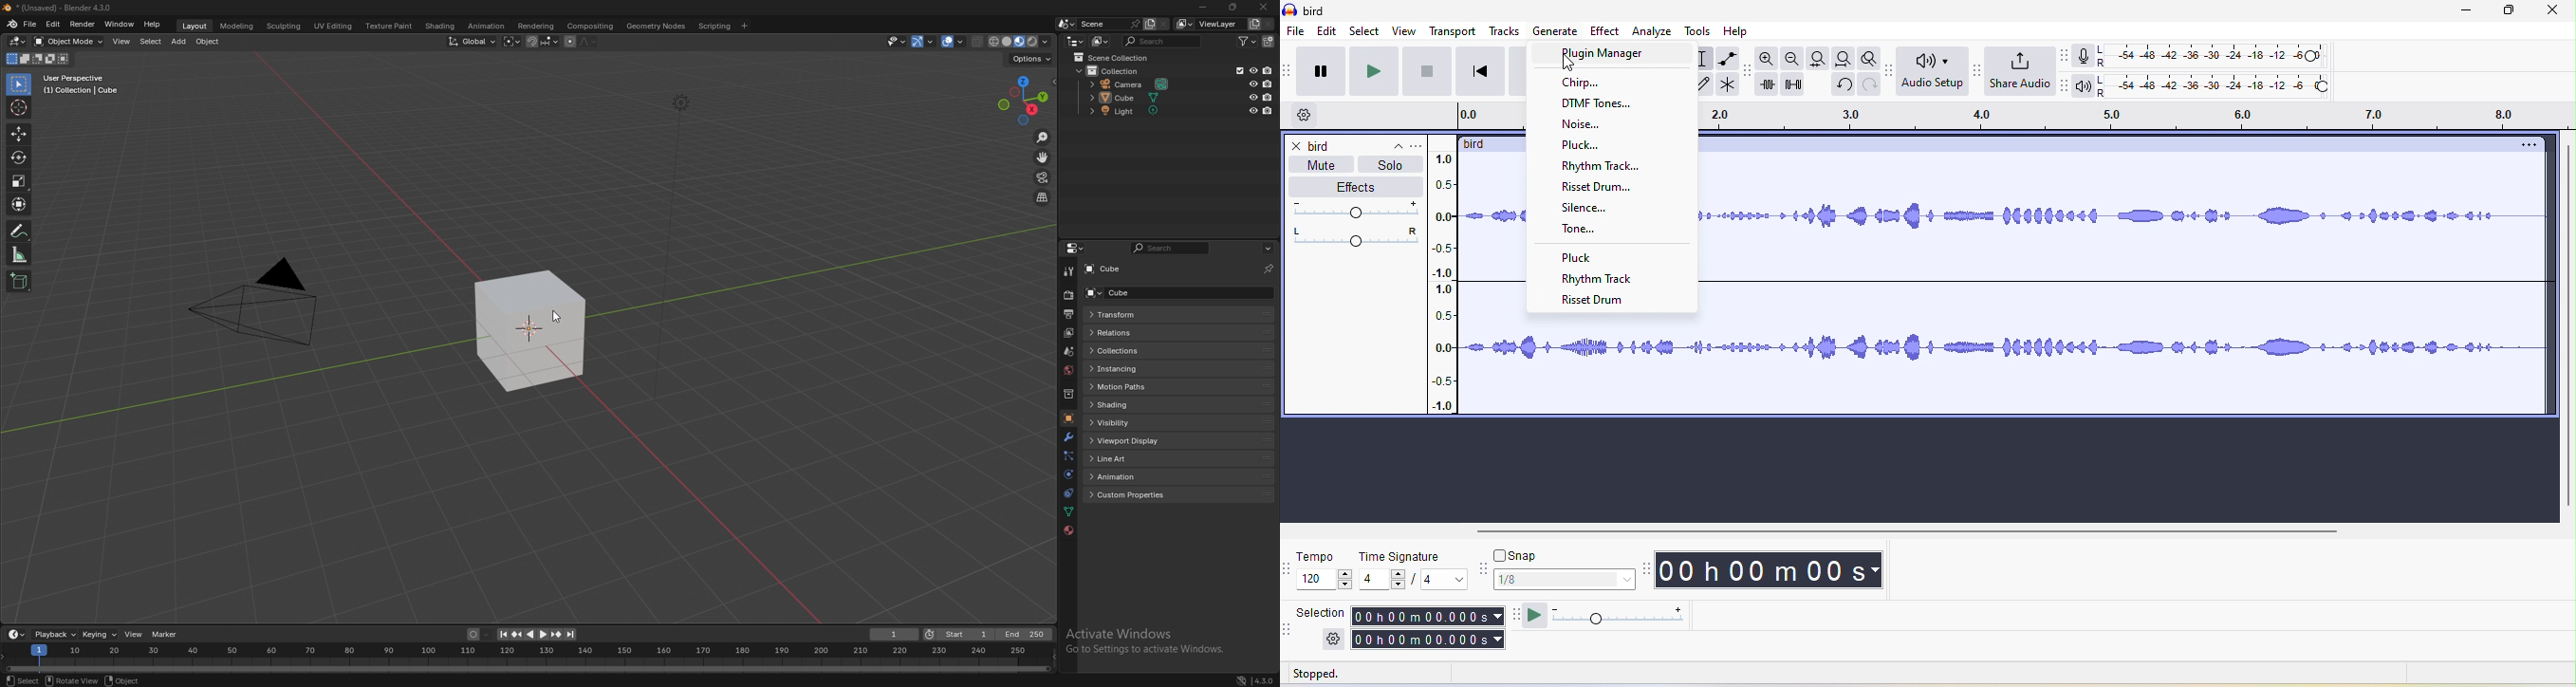  What do you see at coordinates (1426, 71) in the screenshot?
I see `stop` at bounding box center [1426, 71].